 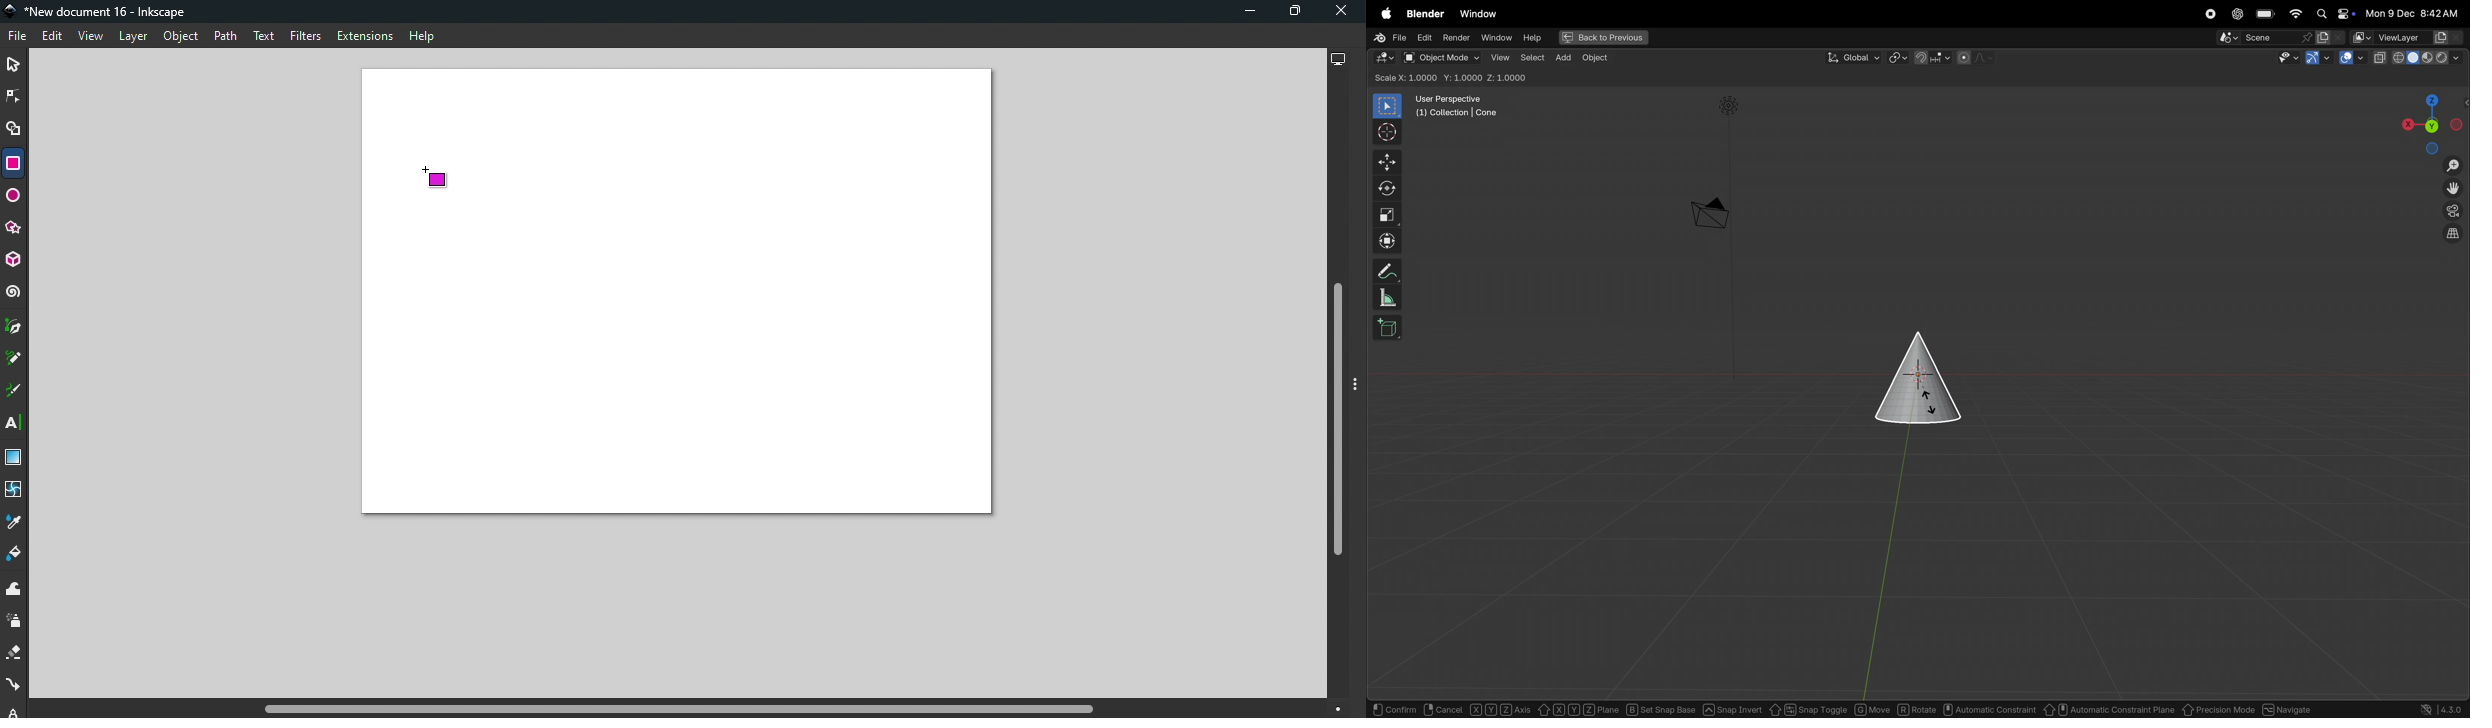 What do you see at coordinates (2263, 38) in the screenshot?
I see `Pin scene` at bounding box center [2263, 38].